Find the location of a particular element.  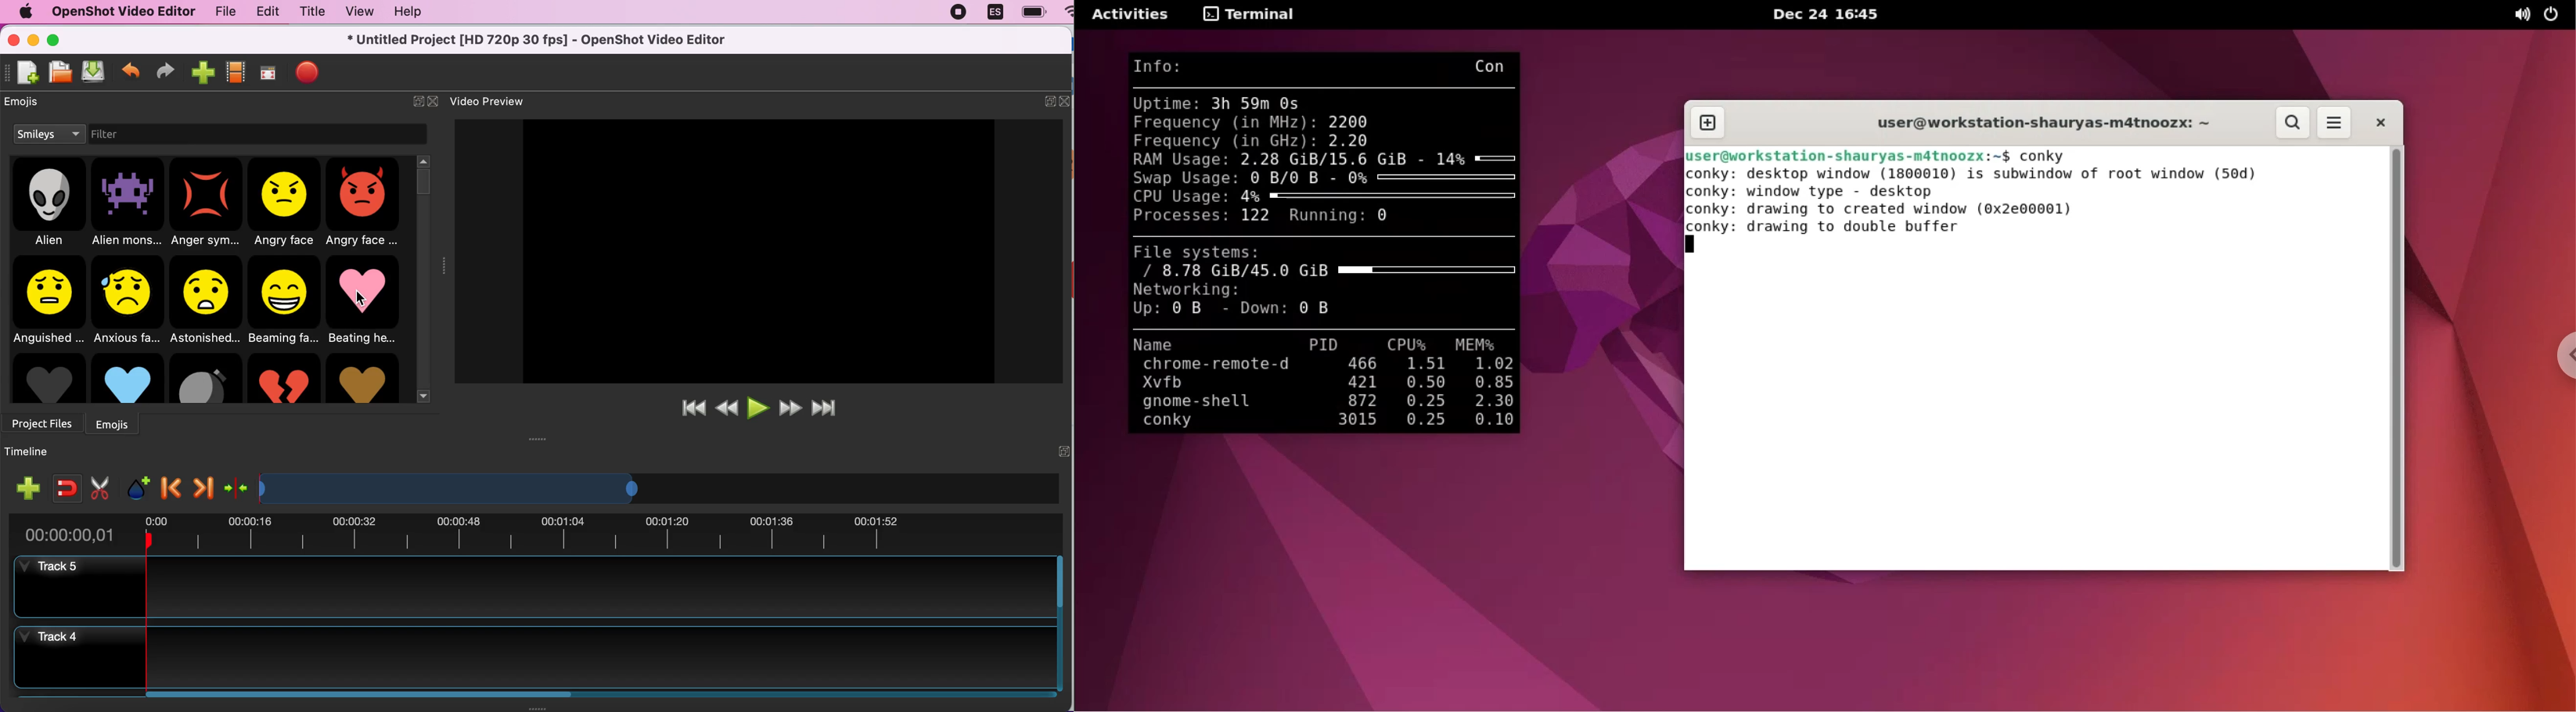

language is located at coordinates (991, 12).